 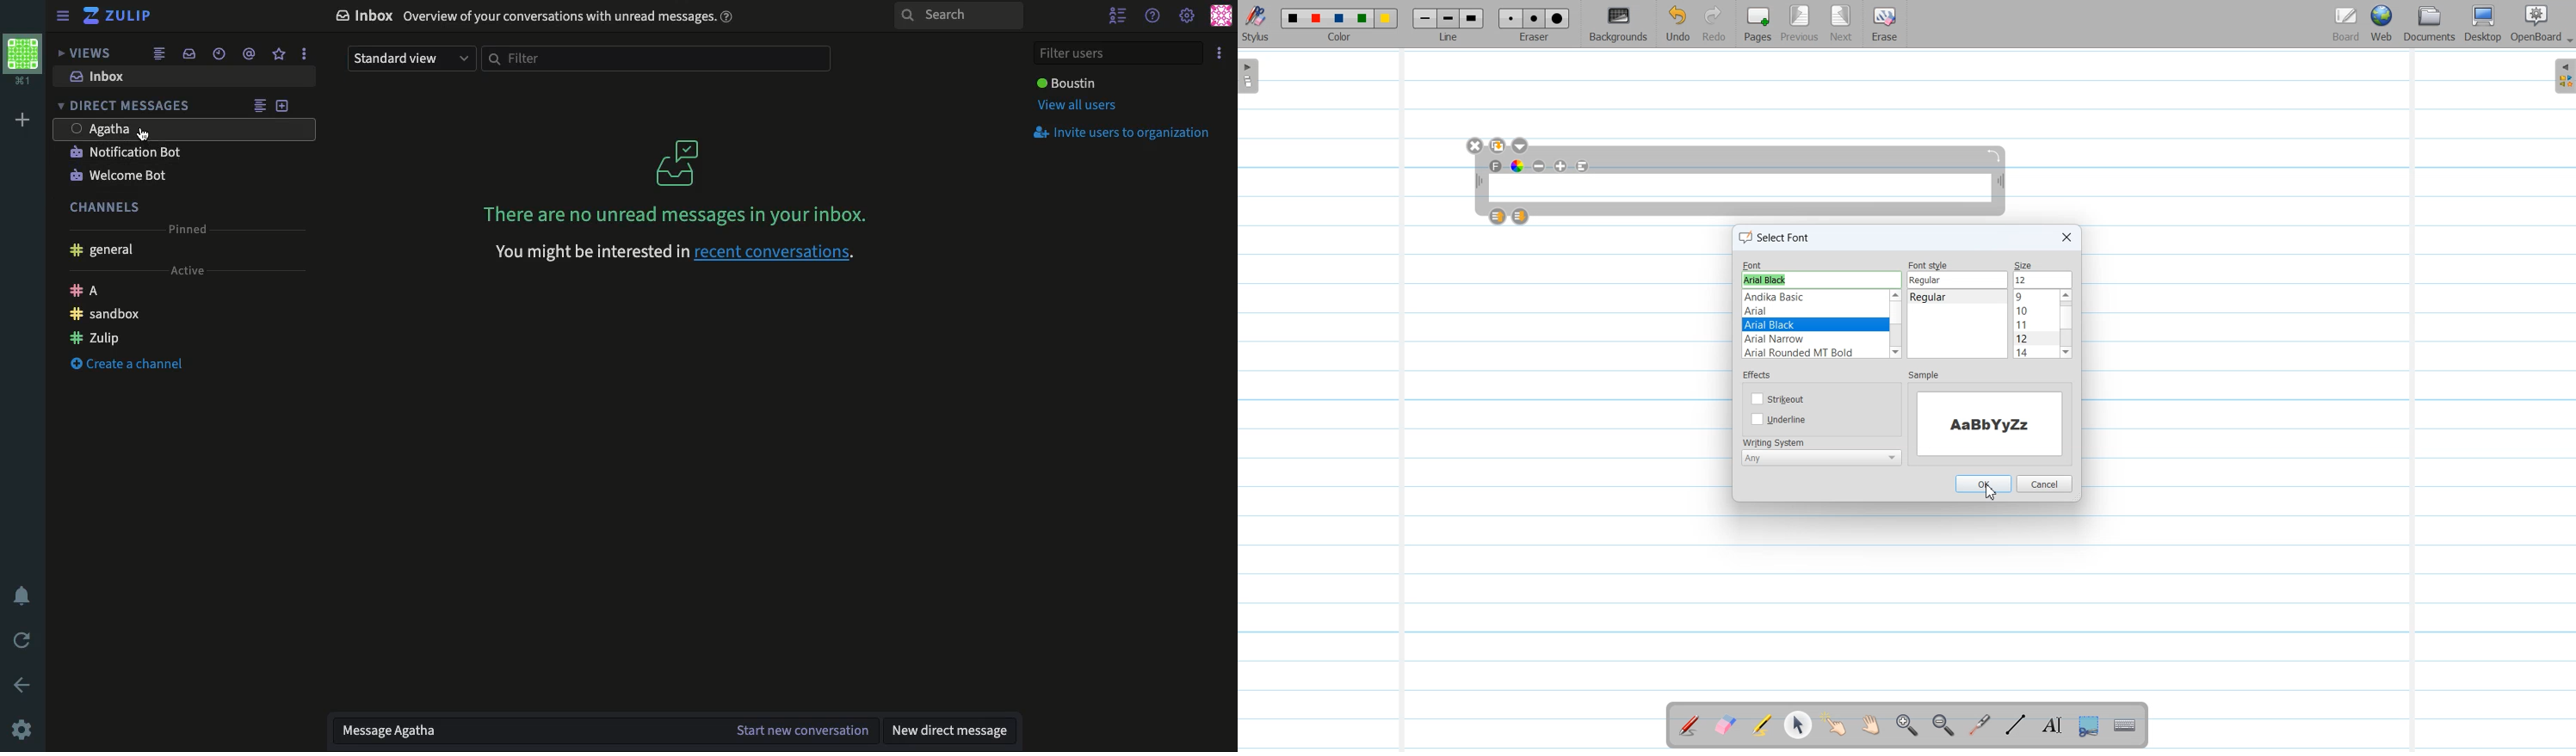 What do you see at coordinates (147, 137) in the screenshot?
I see `Cursor` at bounding box center [147, 137].